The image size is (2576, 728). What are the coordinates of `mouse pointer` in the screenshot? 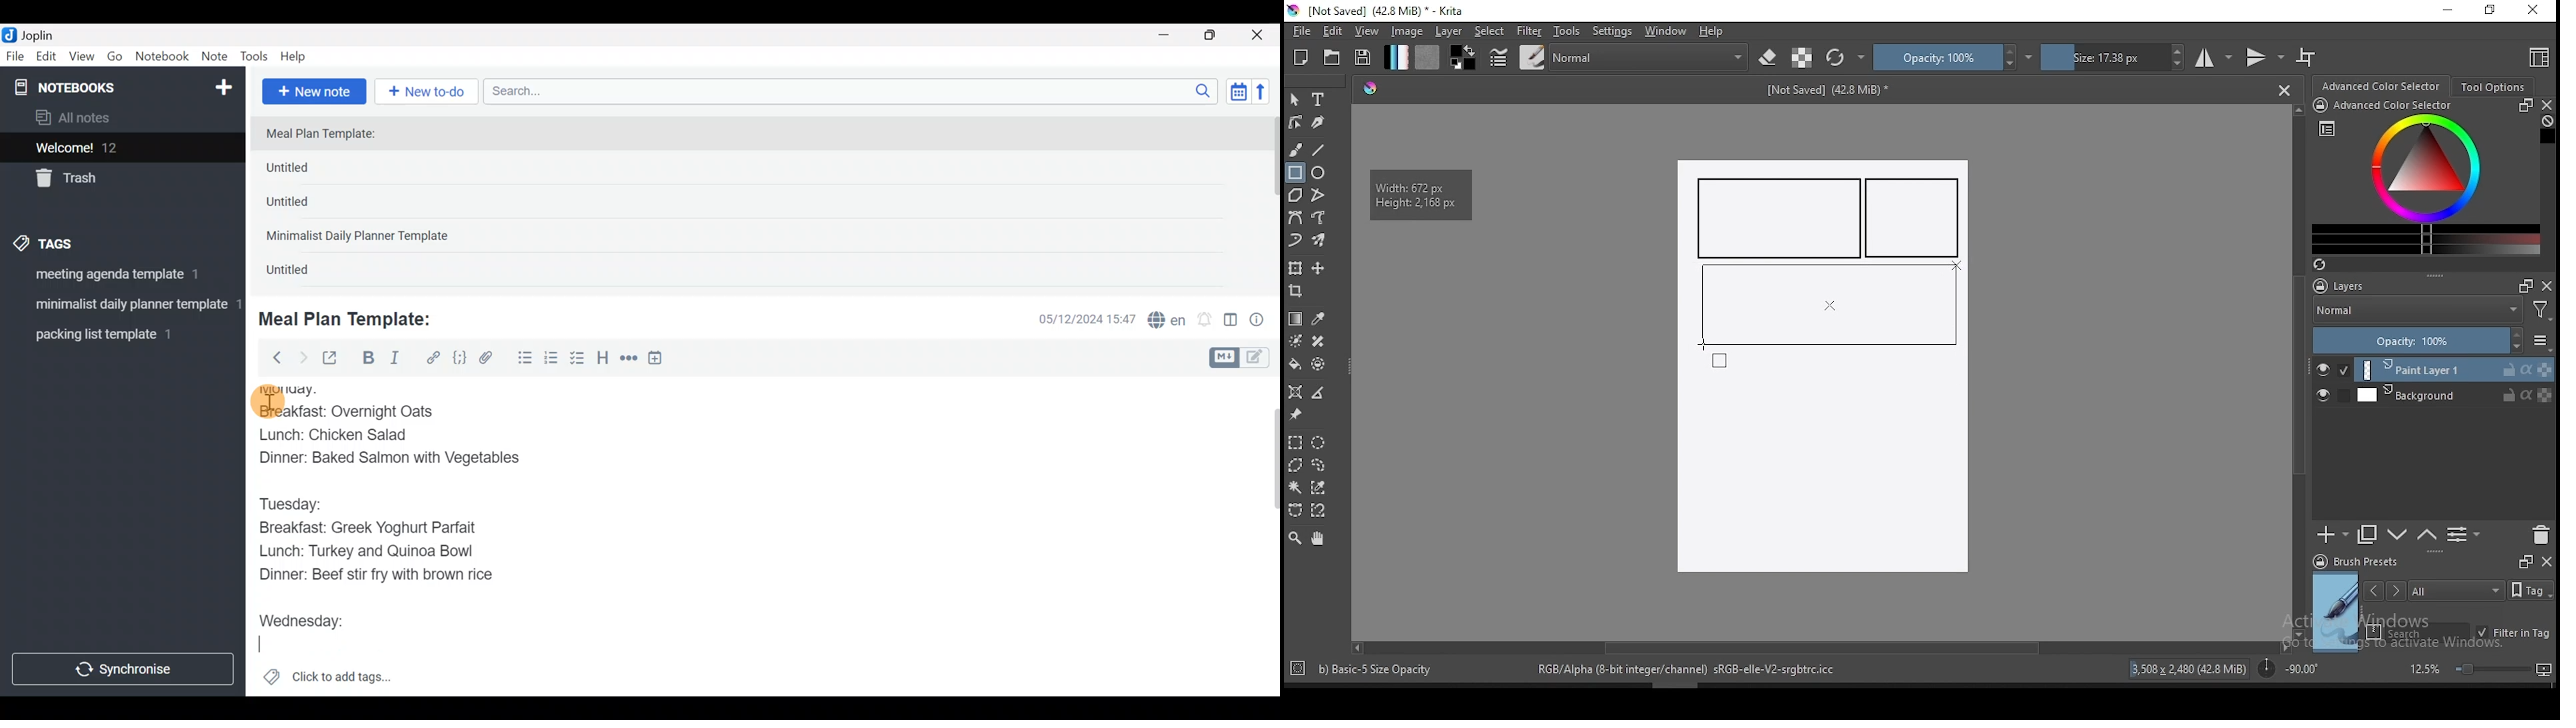 It's located at (1955, 266).